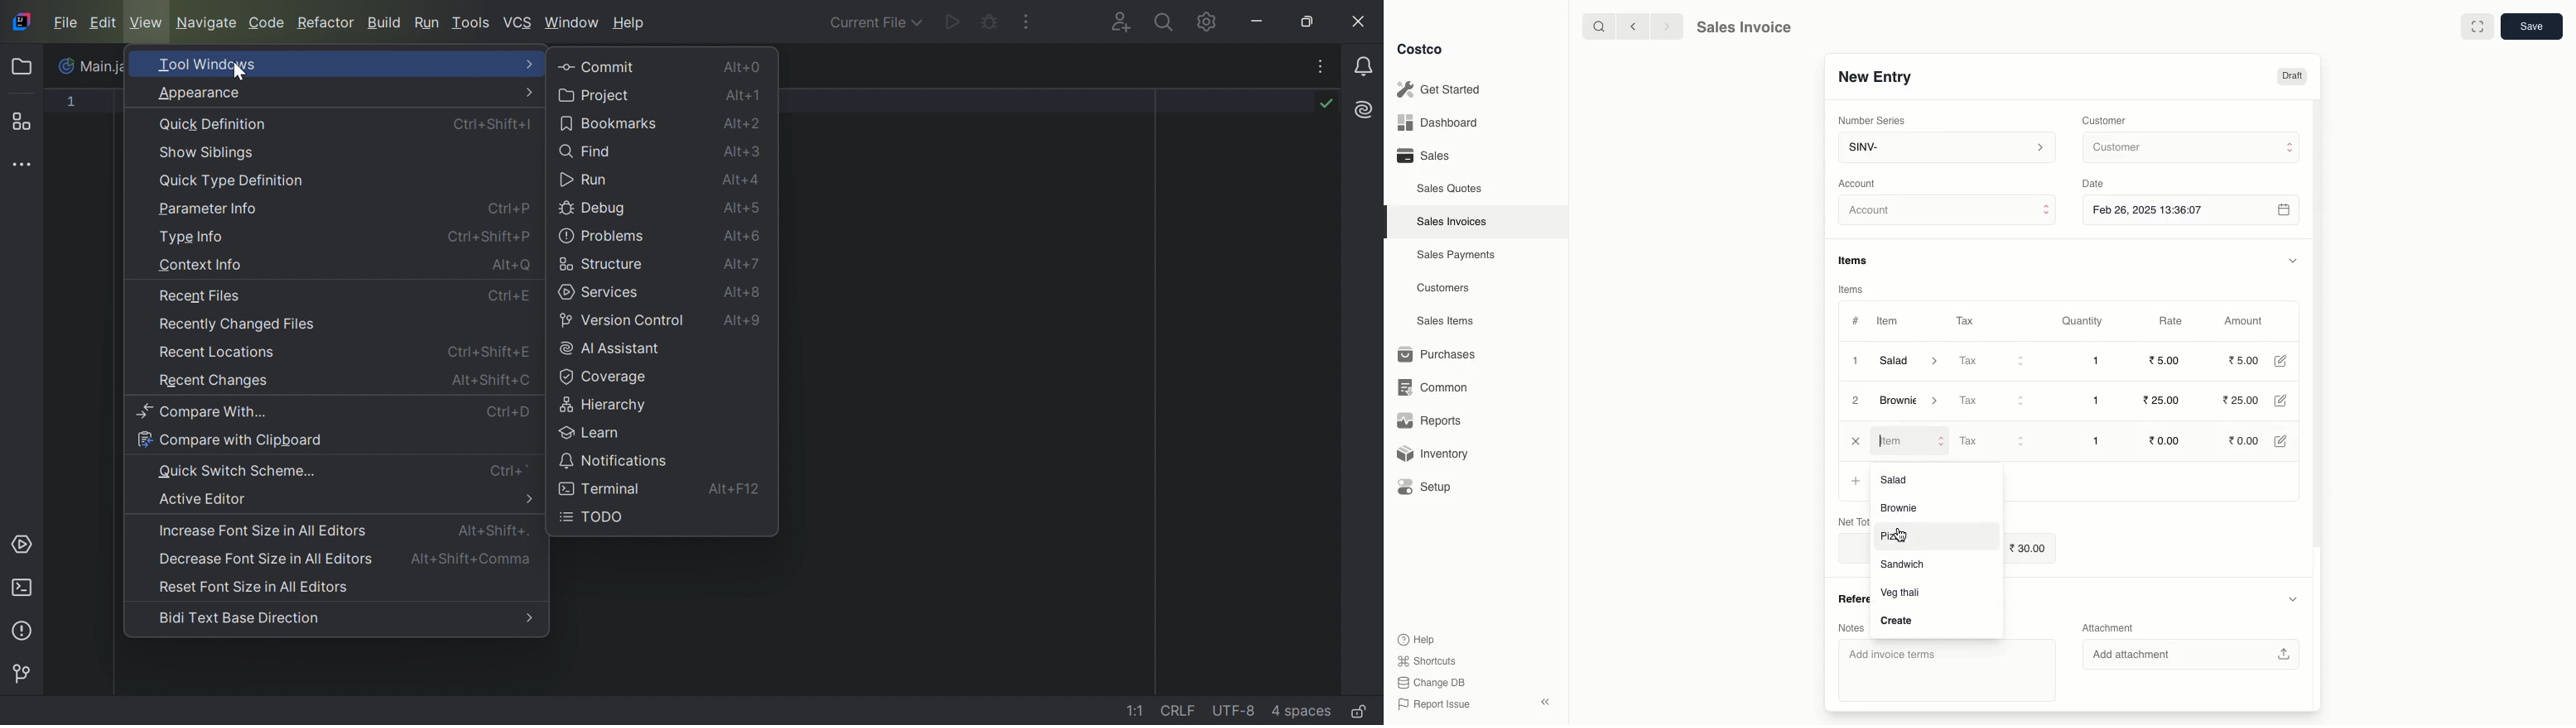 The width and height of the screenshot is (2576, 728). What do you see at coordinates (2030, 549) in the screenshot?
I see `30.00` at bounding box center [2030, 549].